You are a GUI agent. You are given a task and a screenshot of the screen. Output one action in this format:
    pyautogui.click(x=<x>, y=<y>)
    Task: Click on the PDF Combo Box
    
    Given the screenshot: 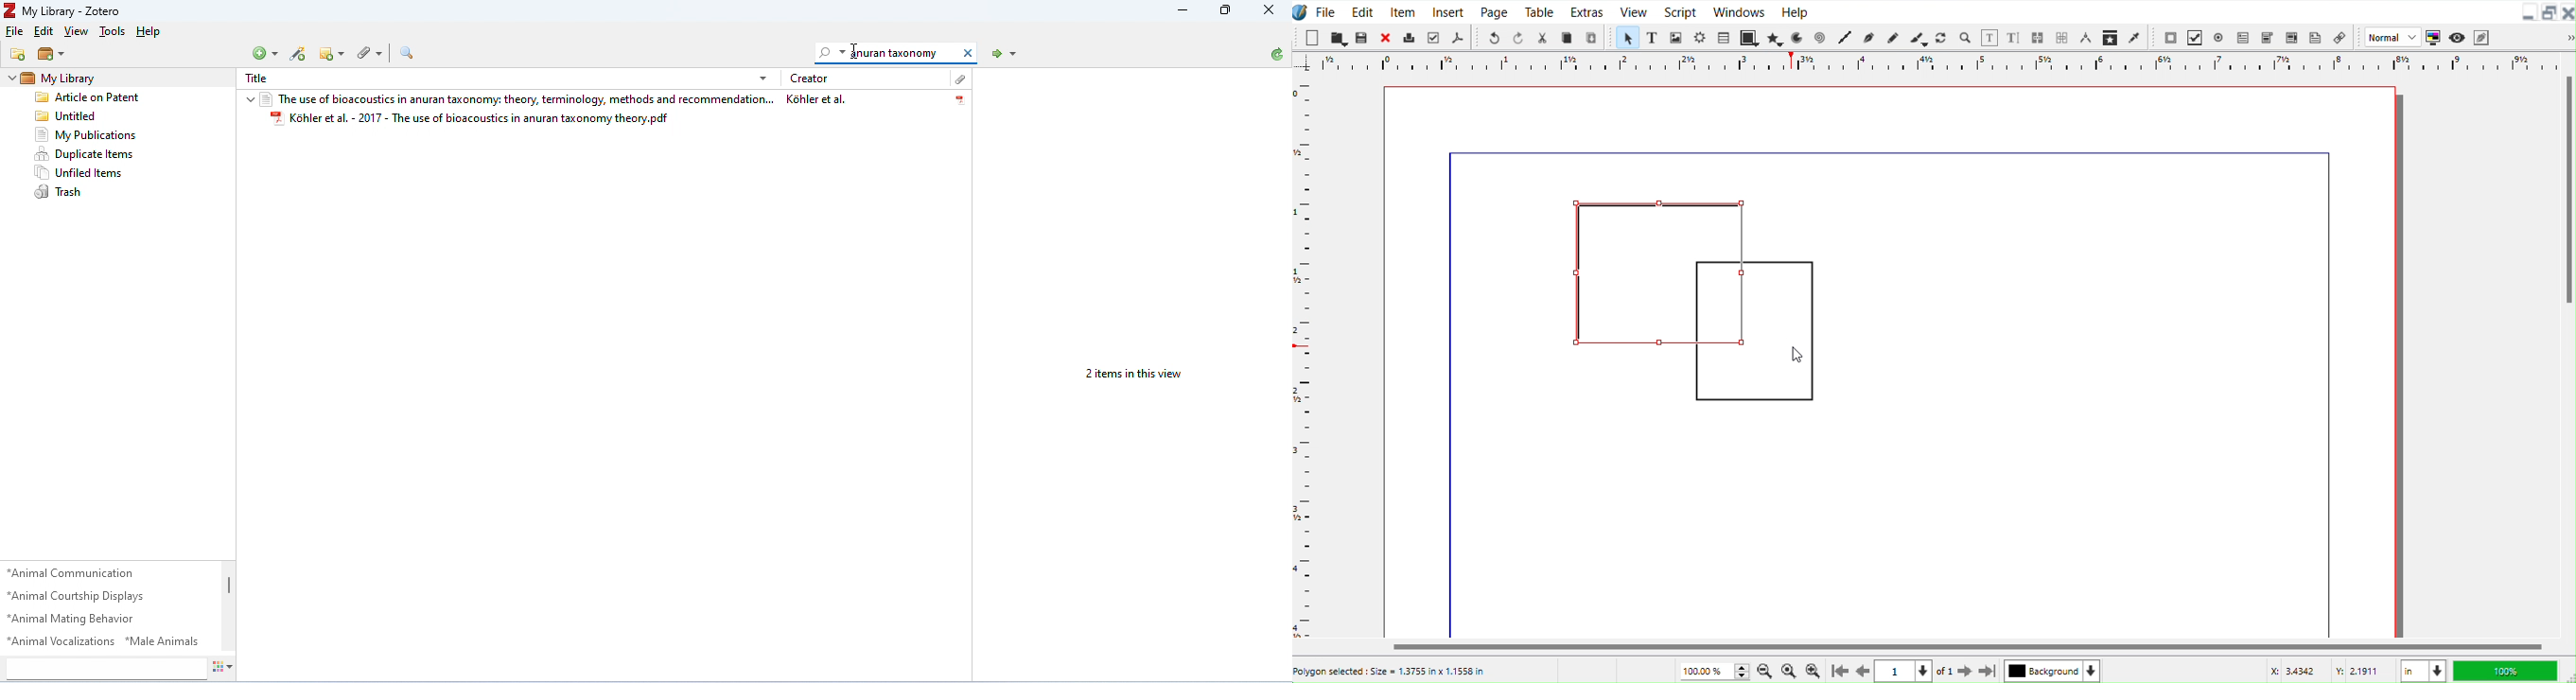 What is the action you would take?
    pyautogui.click(x=2267, y=37)
    